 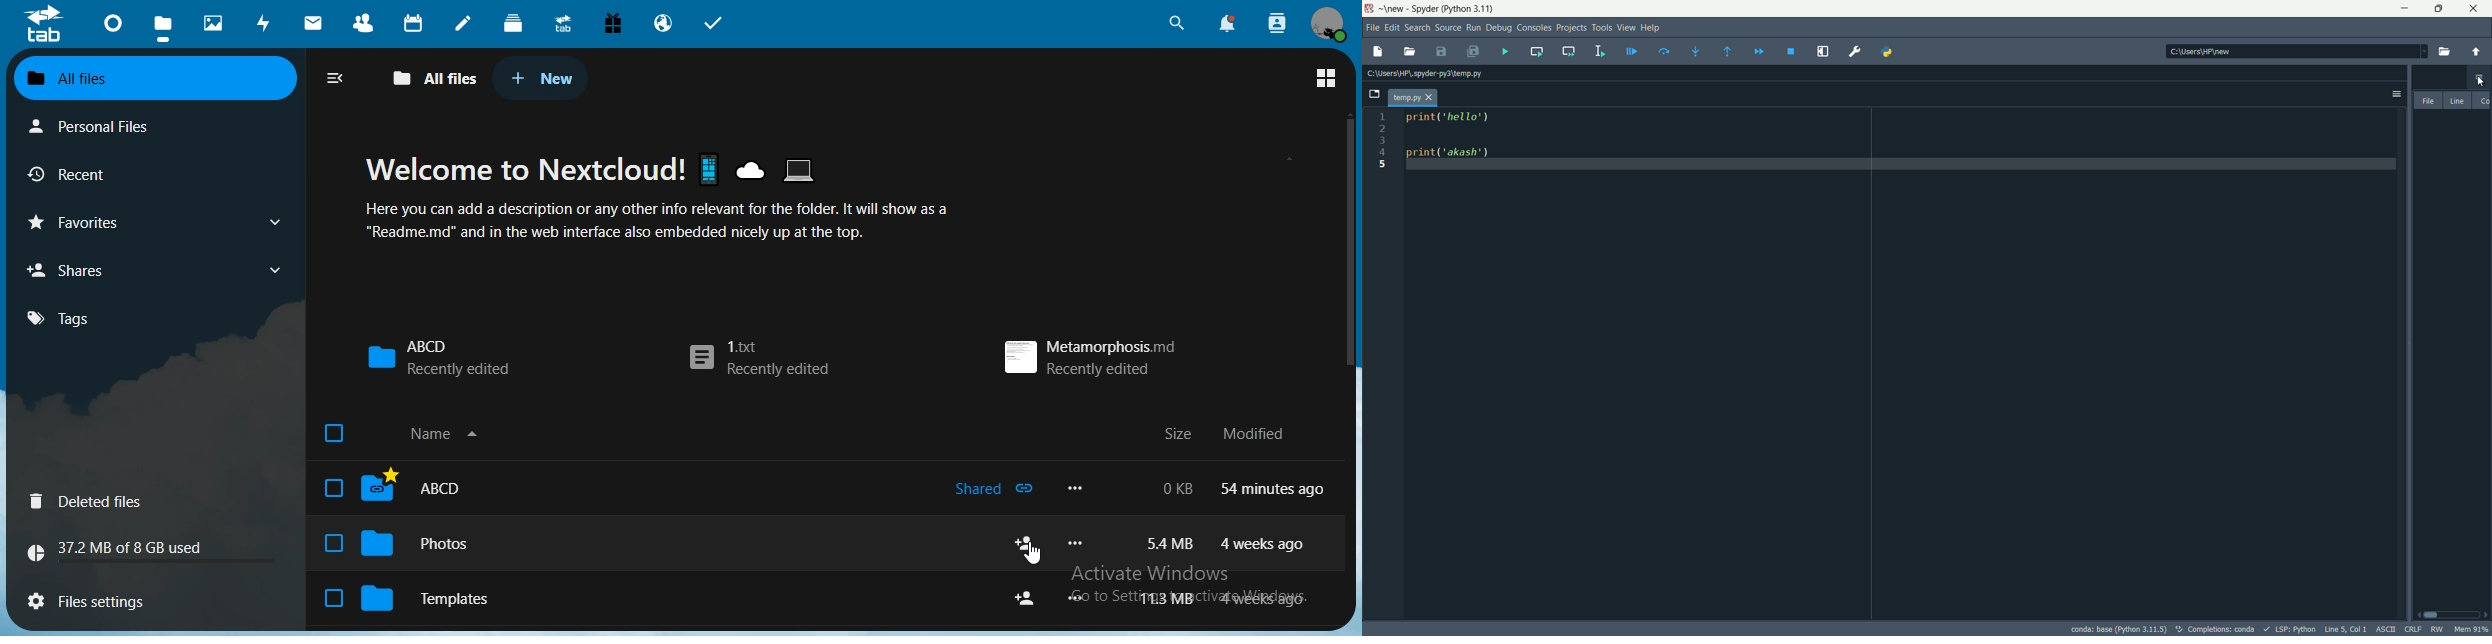 What do you see at coordinates (2438, 628) in the screenshot?
I see `RW` at bounding box center [2438, 628].